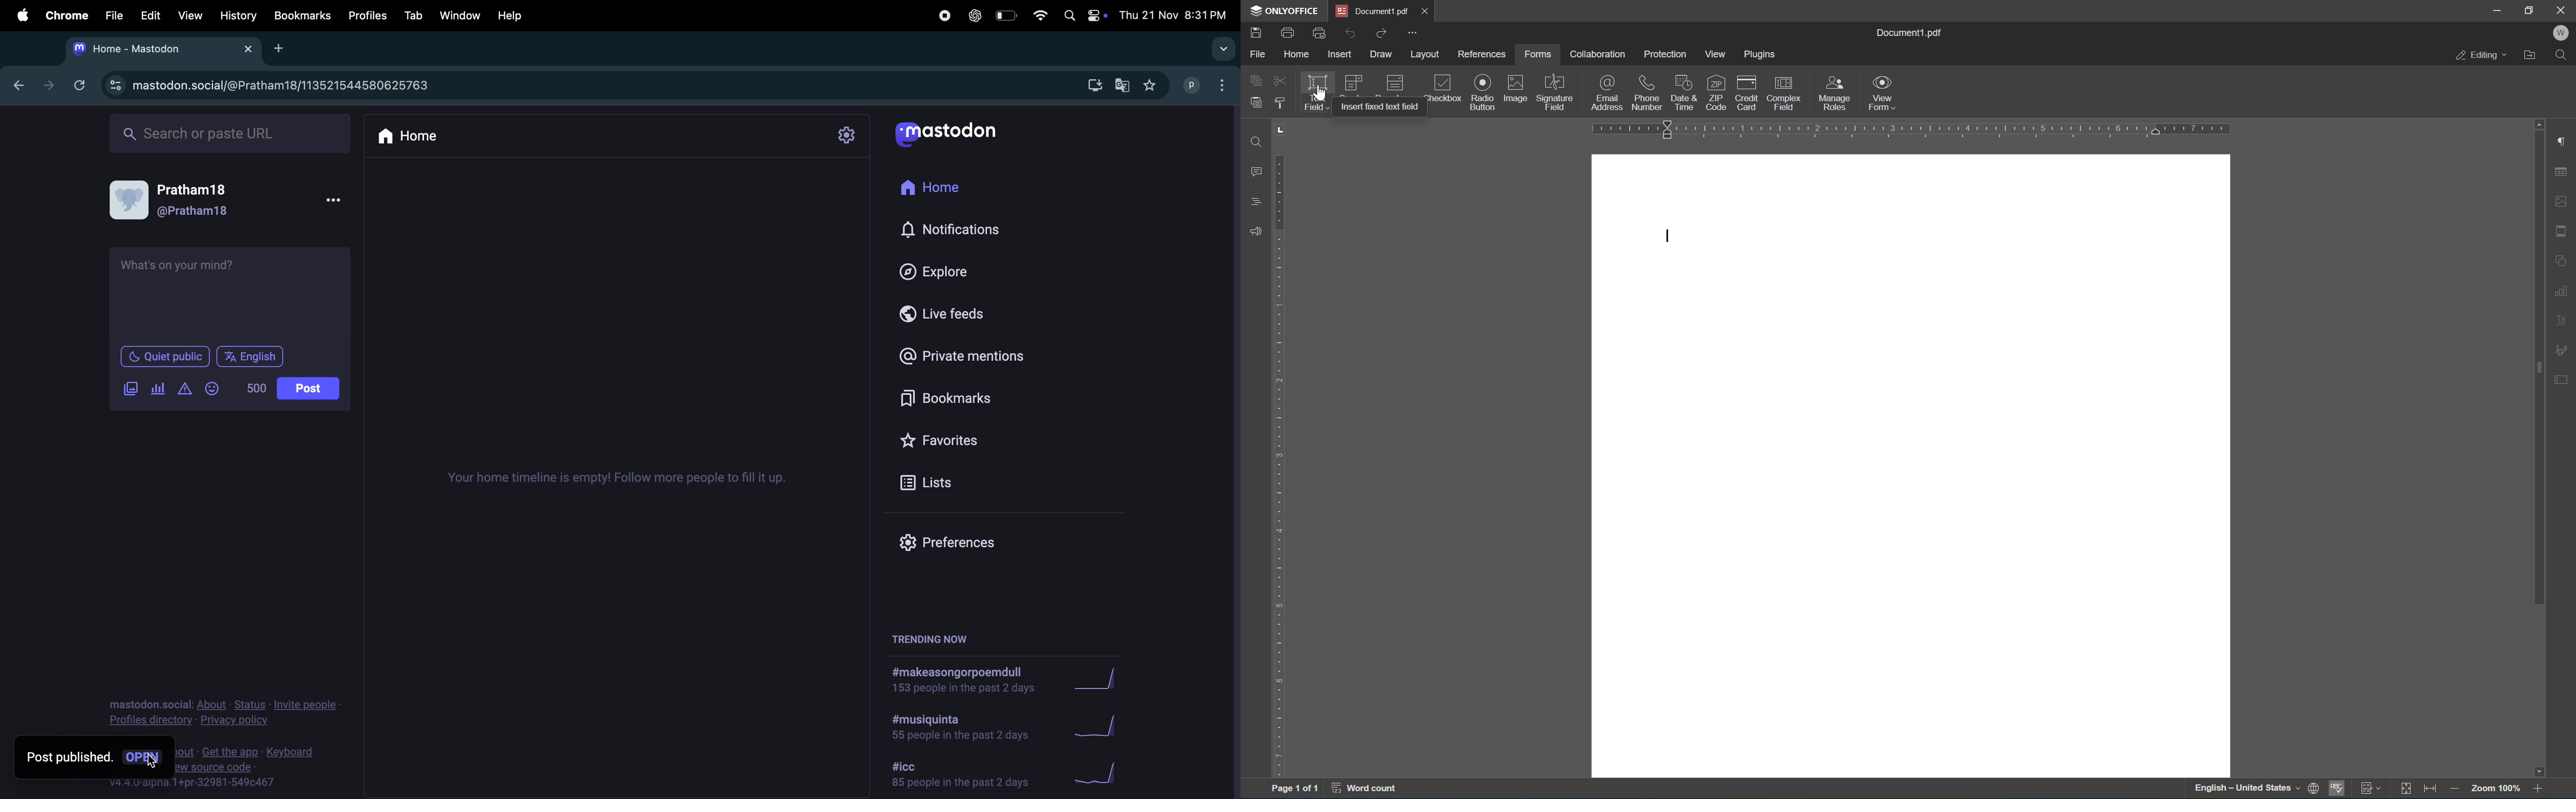  I want to click on onlyoffice, so click(1286, 9).